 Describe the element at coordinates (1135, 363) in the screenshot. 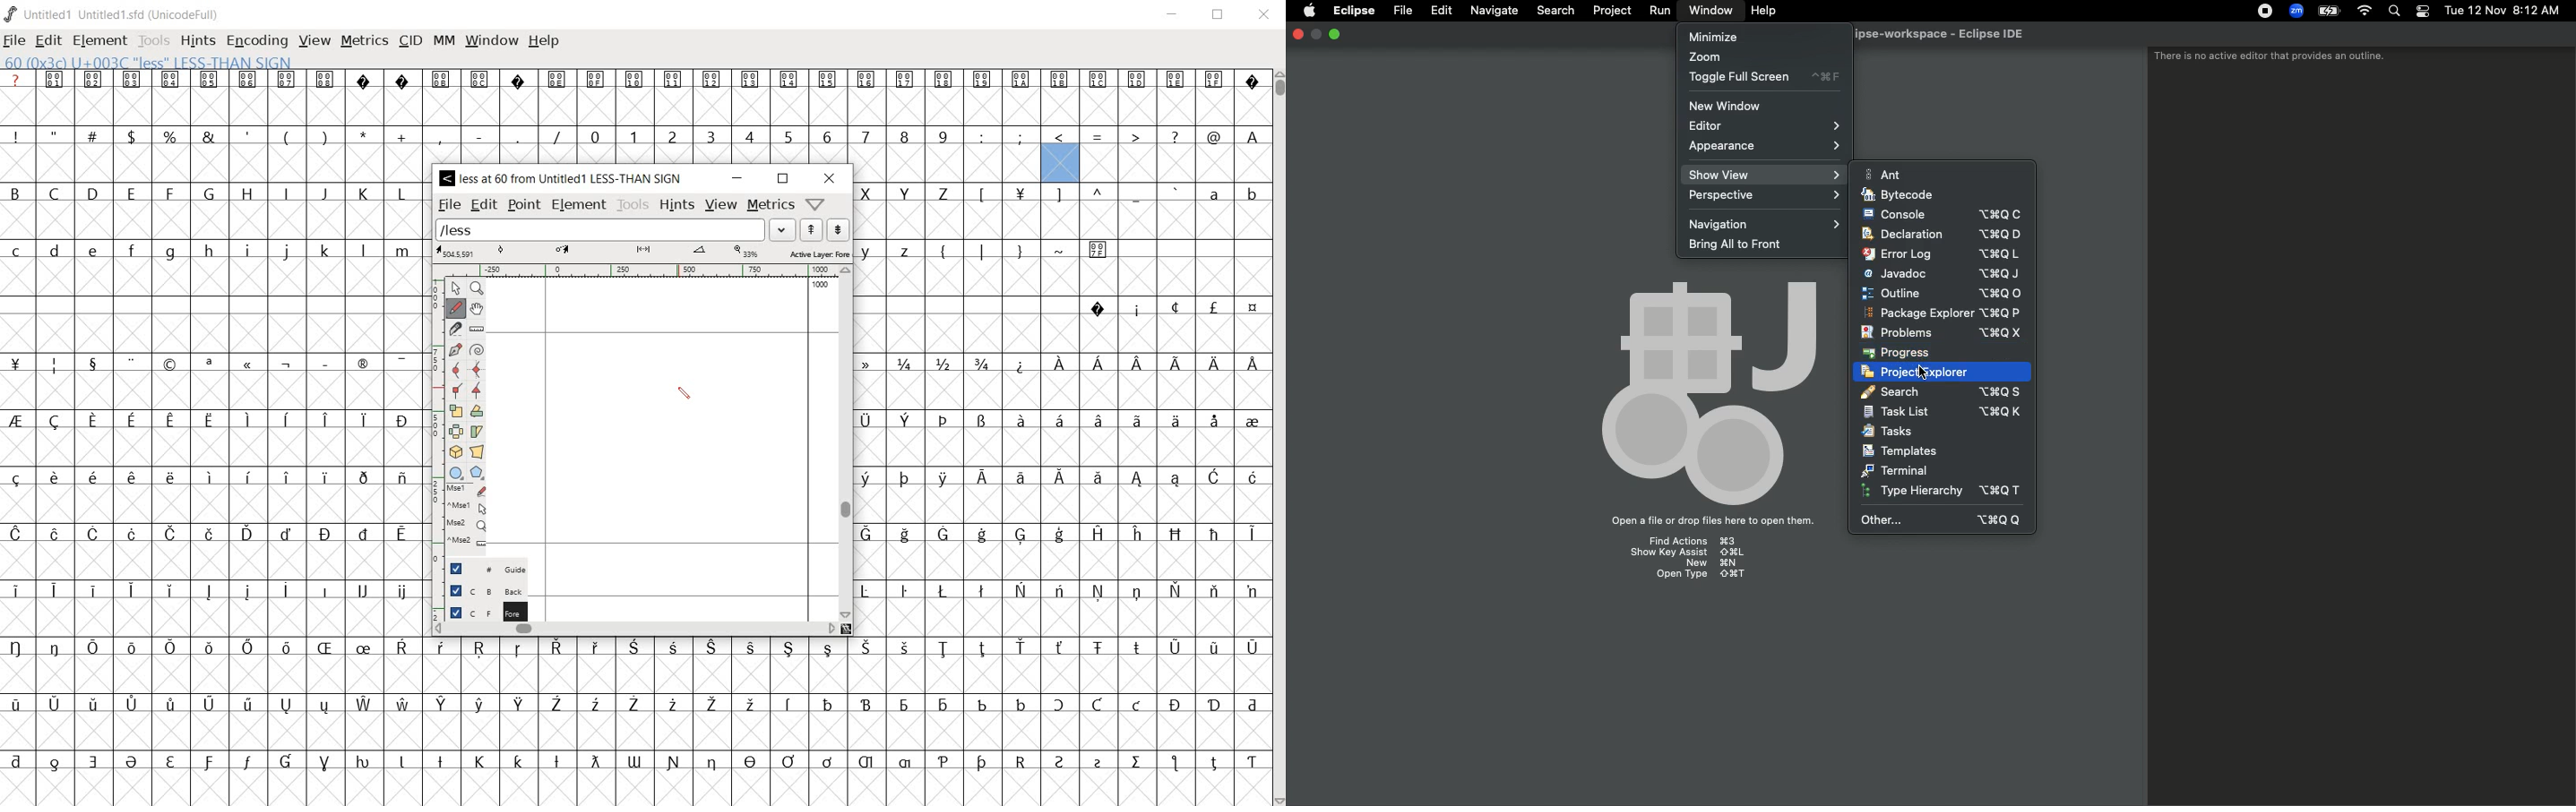

I see `special letters` at that location.